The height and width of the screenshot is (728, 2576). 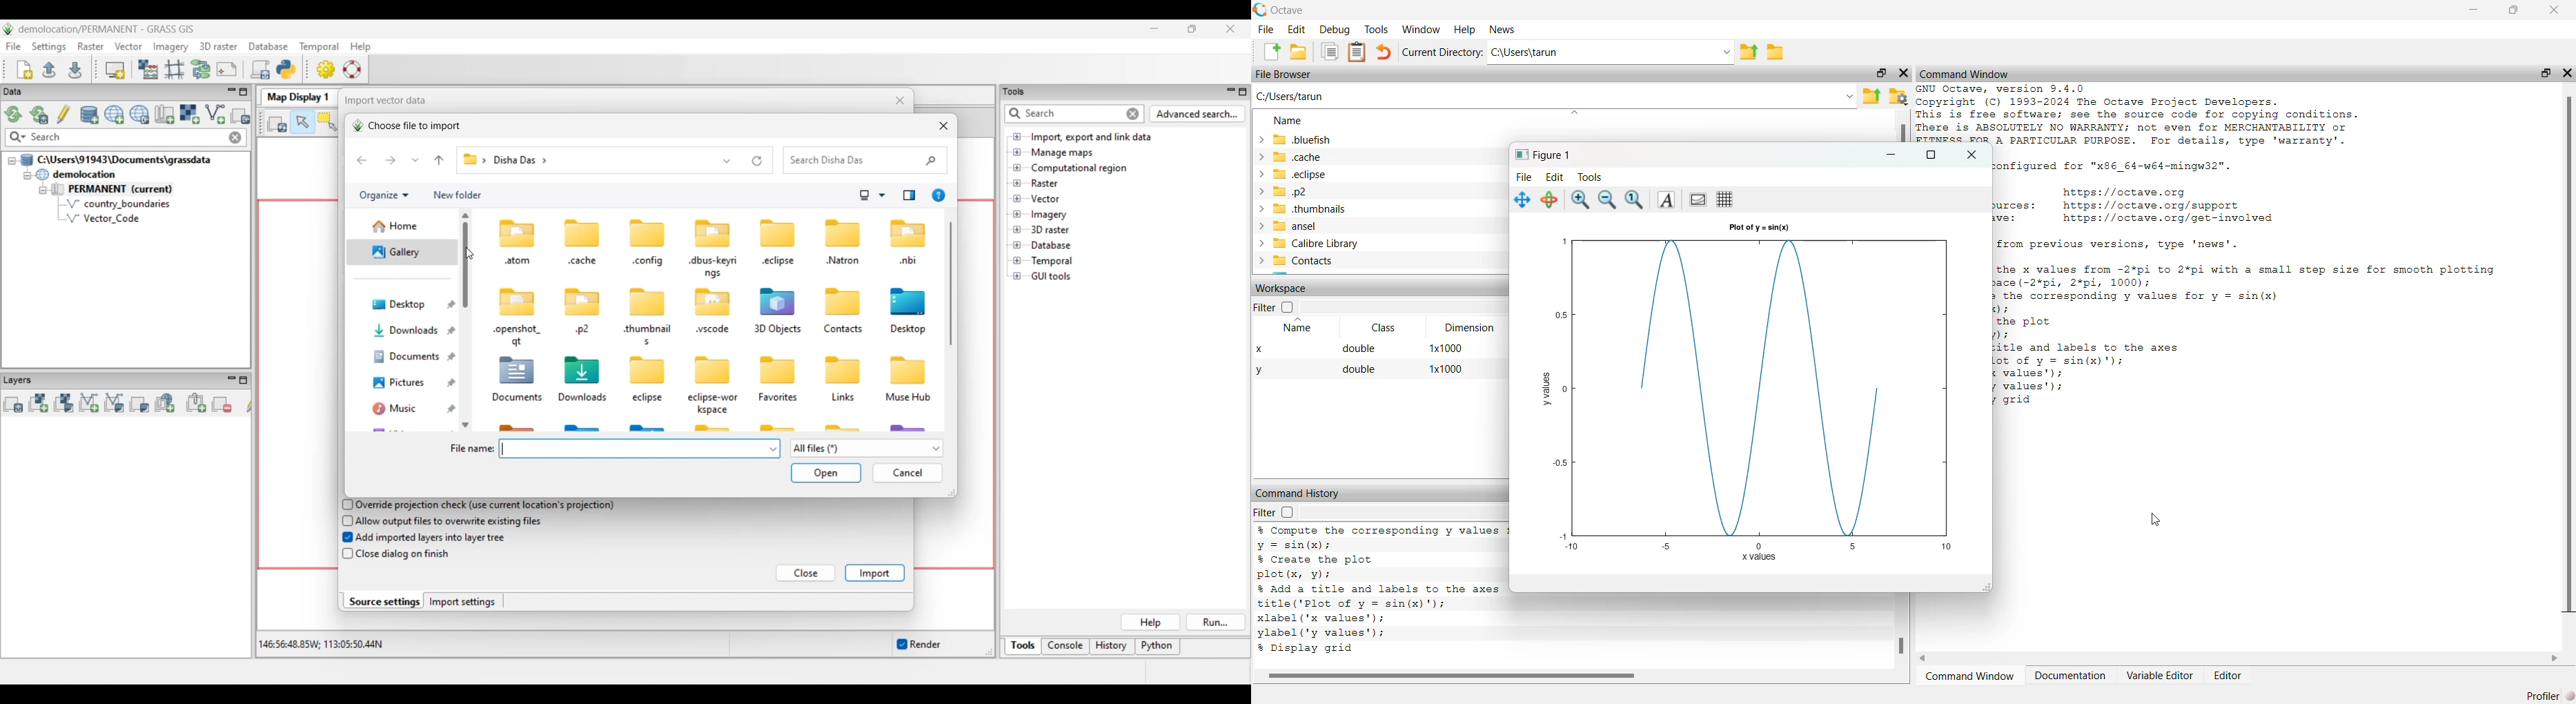 What do you see at coordinates (1891, 155) in the screenshot?
I see `minimize` at bounding box center [1891, 155].